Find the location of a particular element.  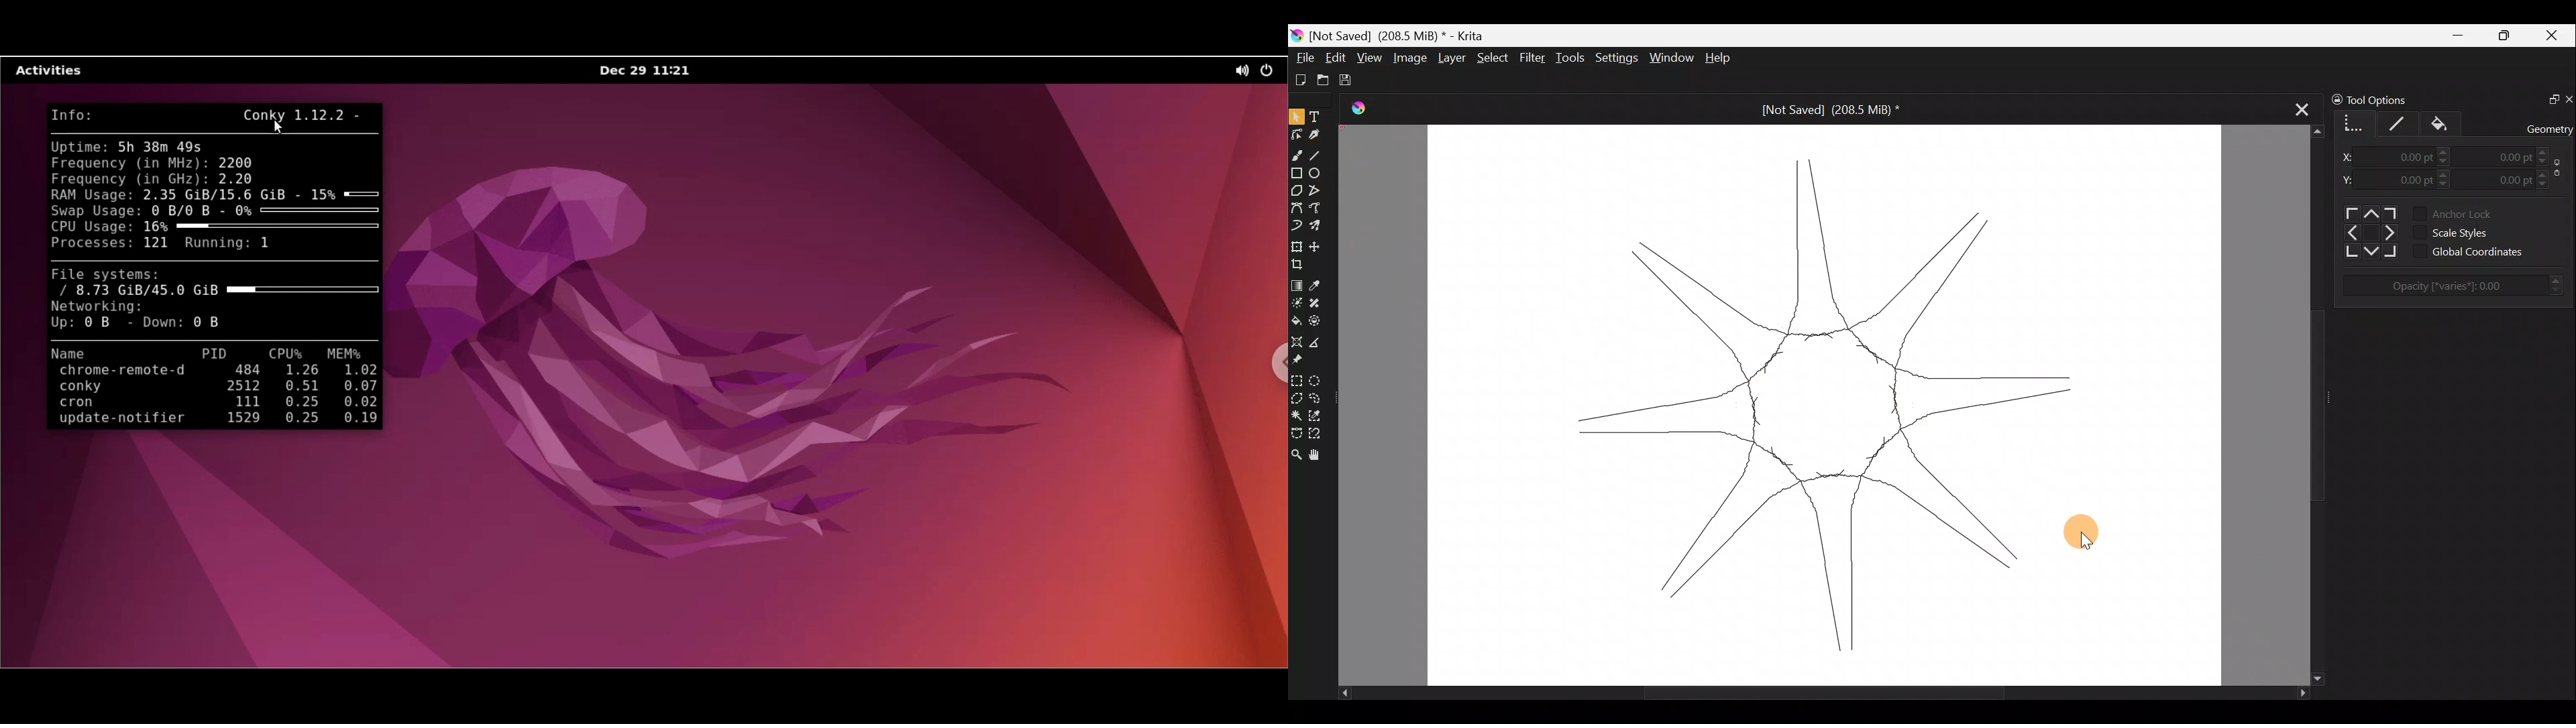

Fill a contiguous area of color with color is located at coordinates (1296, 320).